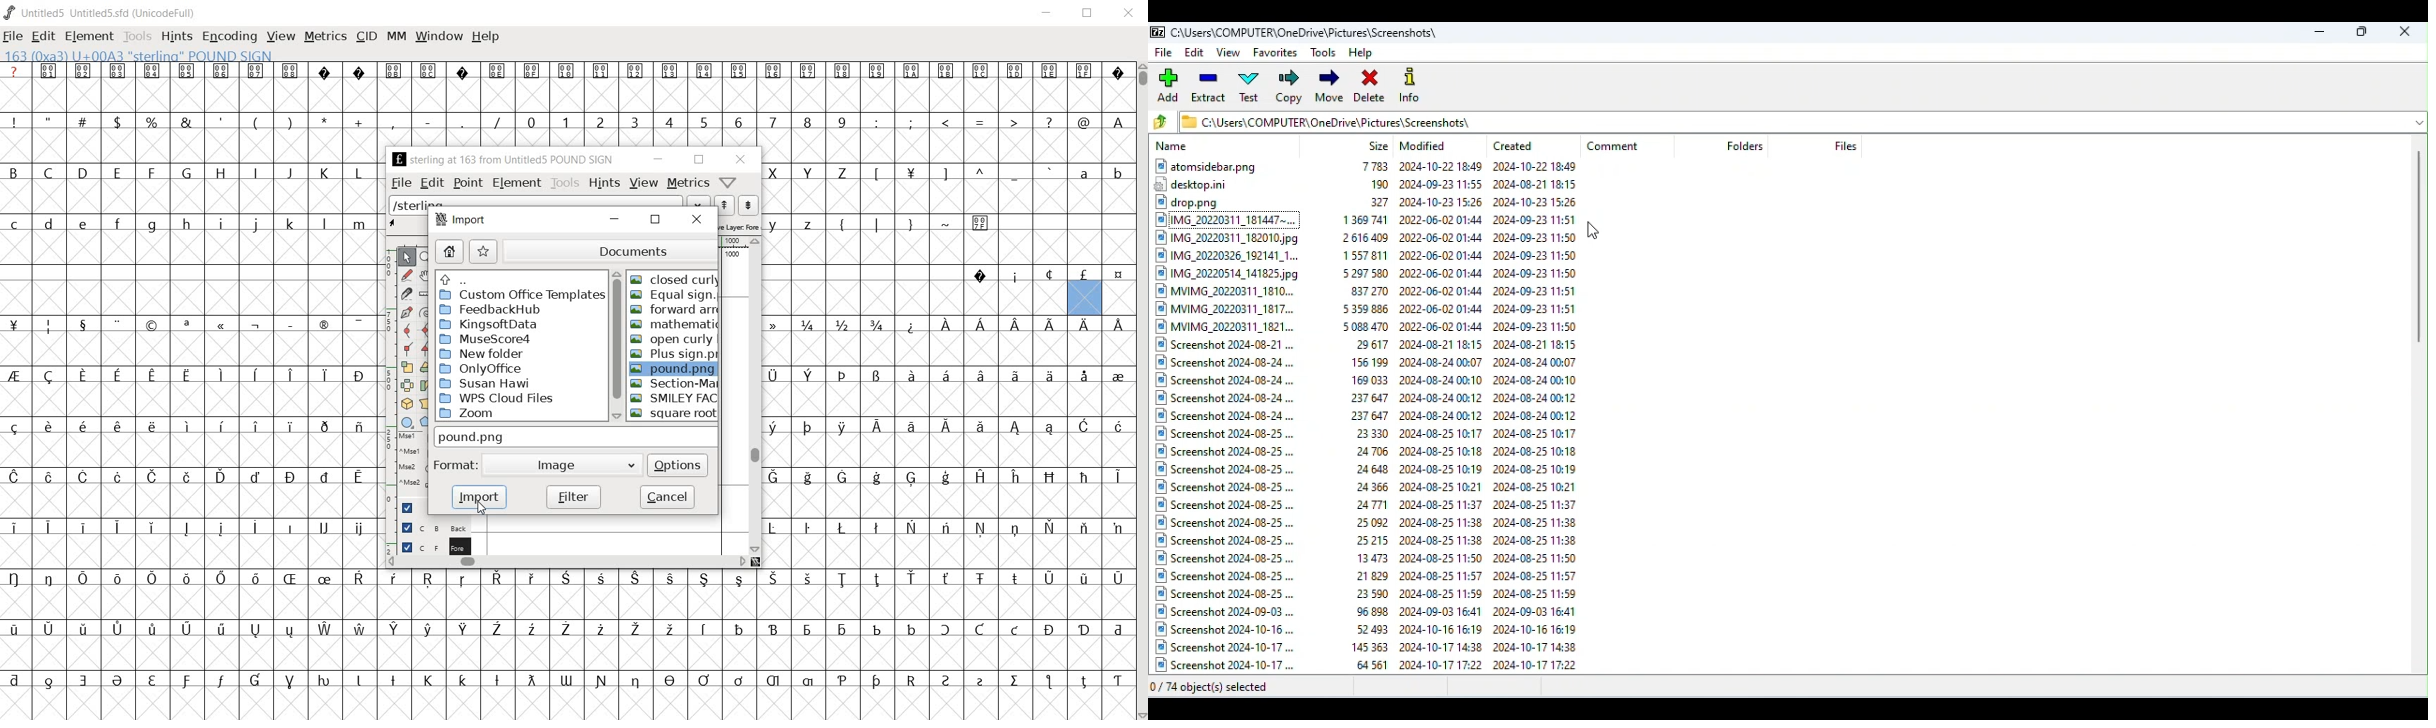 The height and width of the screenshot is (728, 2436). I want to click on active layer, so click(406, 224).